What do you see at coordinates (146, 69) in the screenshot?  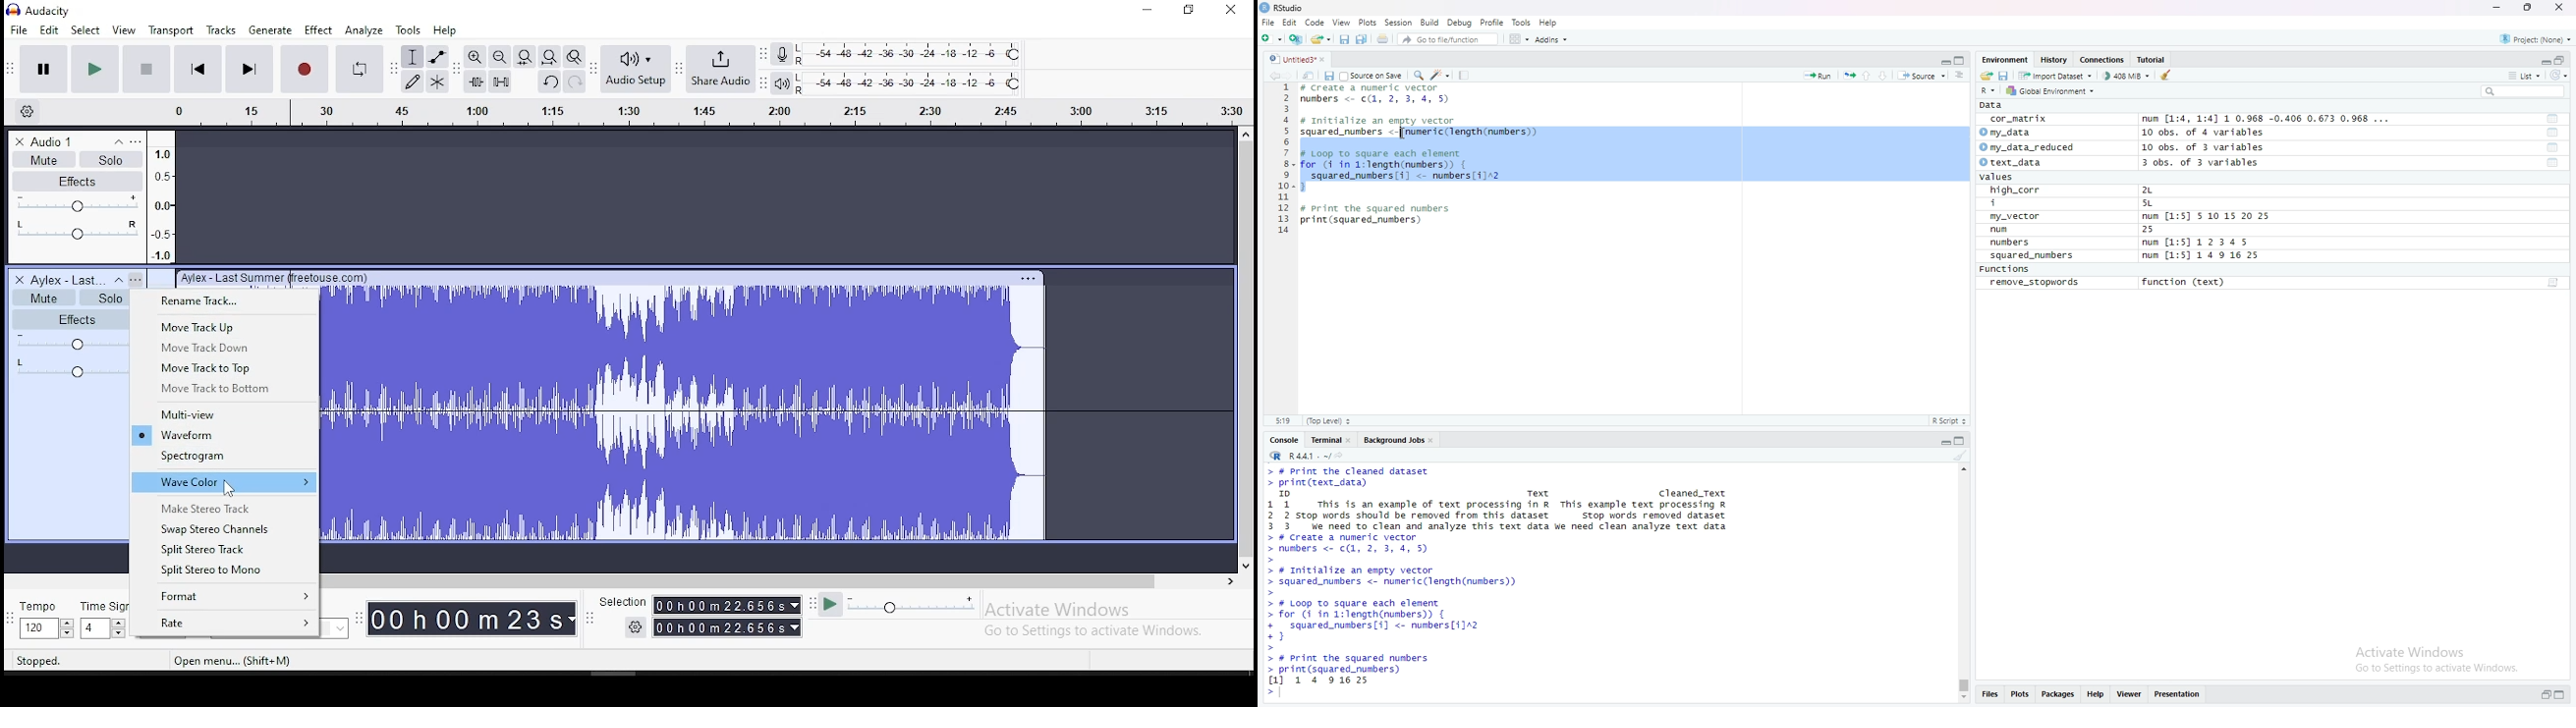 I see `stop` at bounding box center [146, 69].